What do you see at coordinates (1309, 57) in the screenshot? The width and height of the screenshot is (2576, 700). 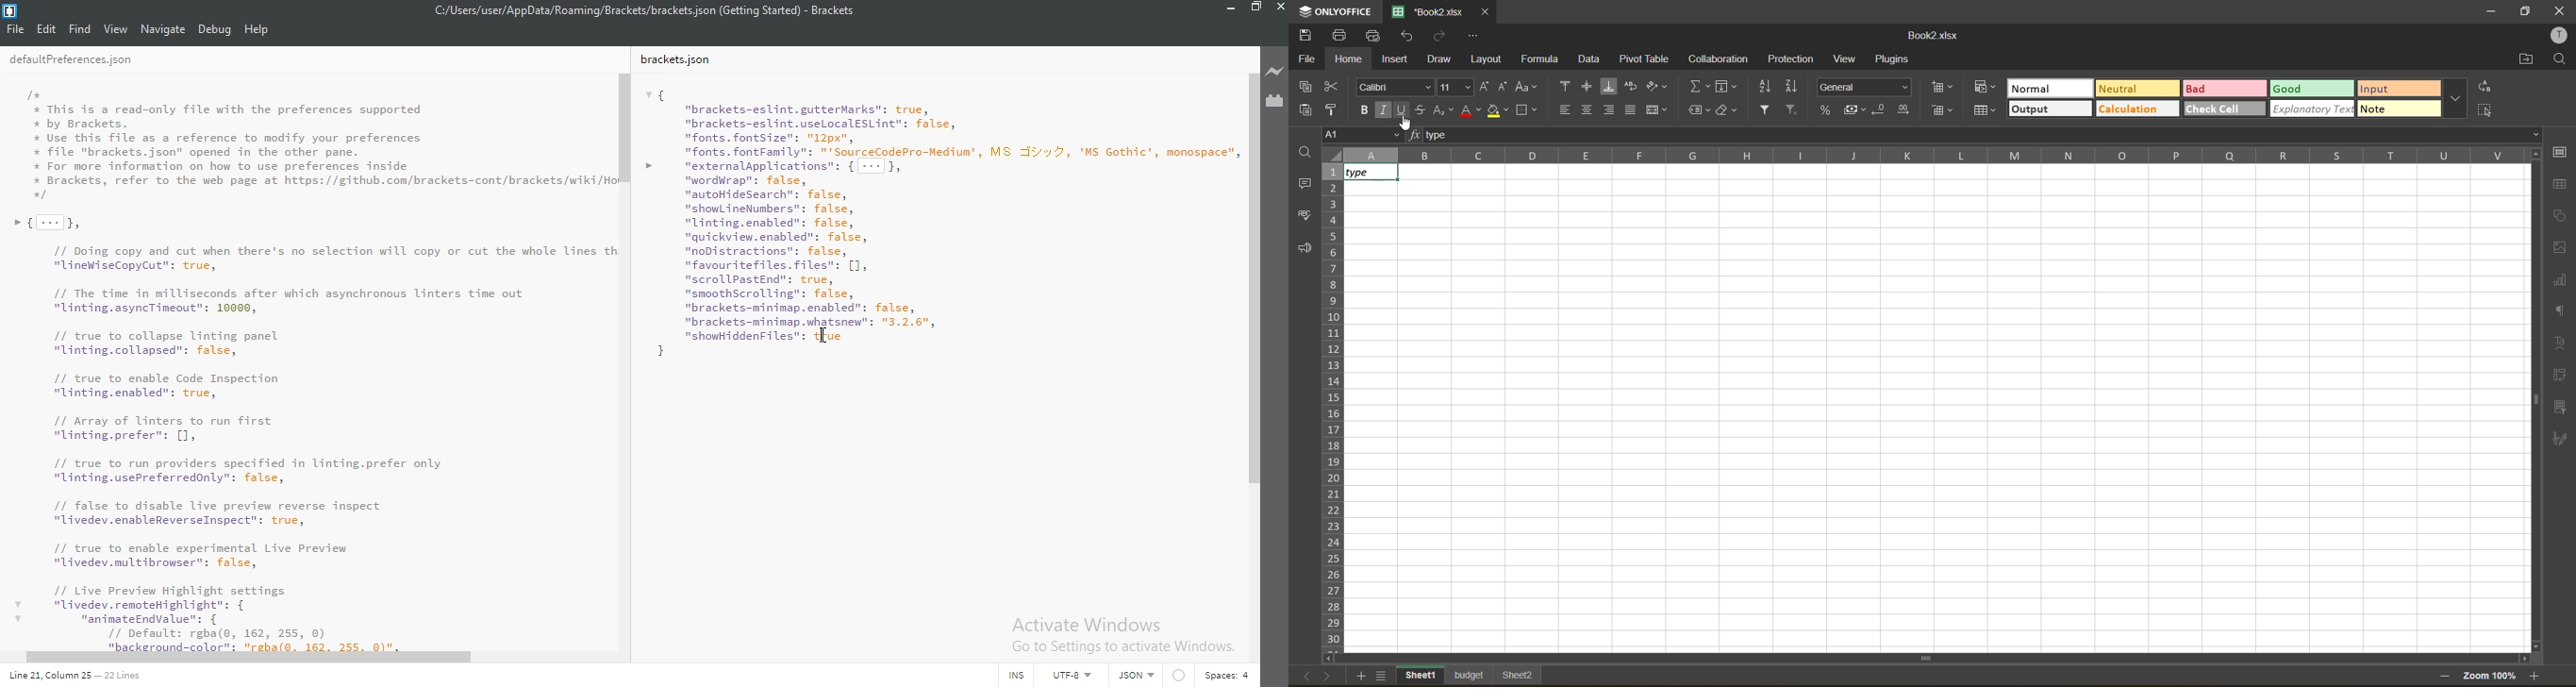 I see `file` at bounding box center [1309, 57].